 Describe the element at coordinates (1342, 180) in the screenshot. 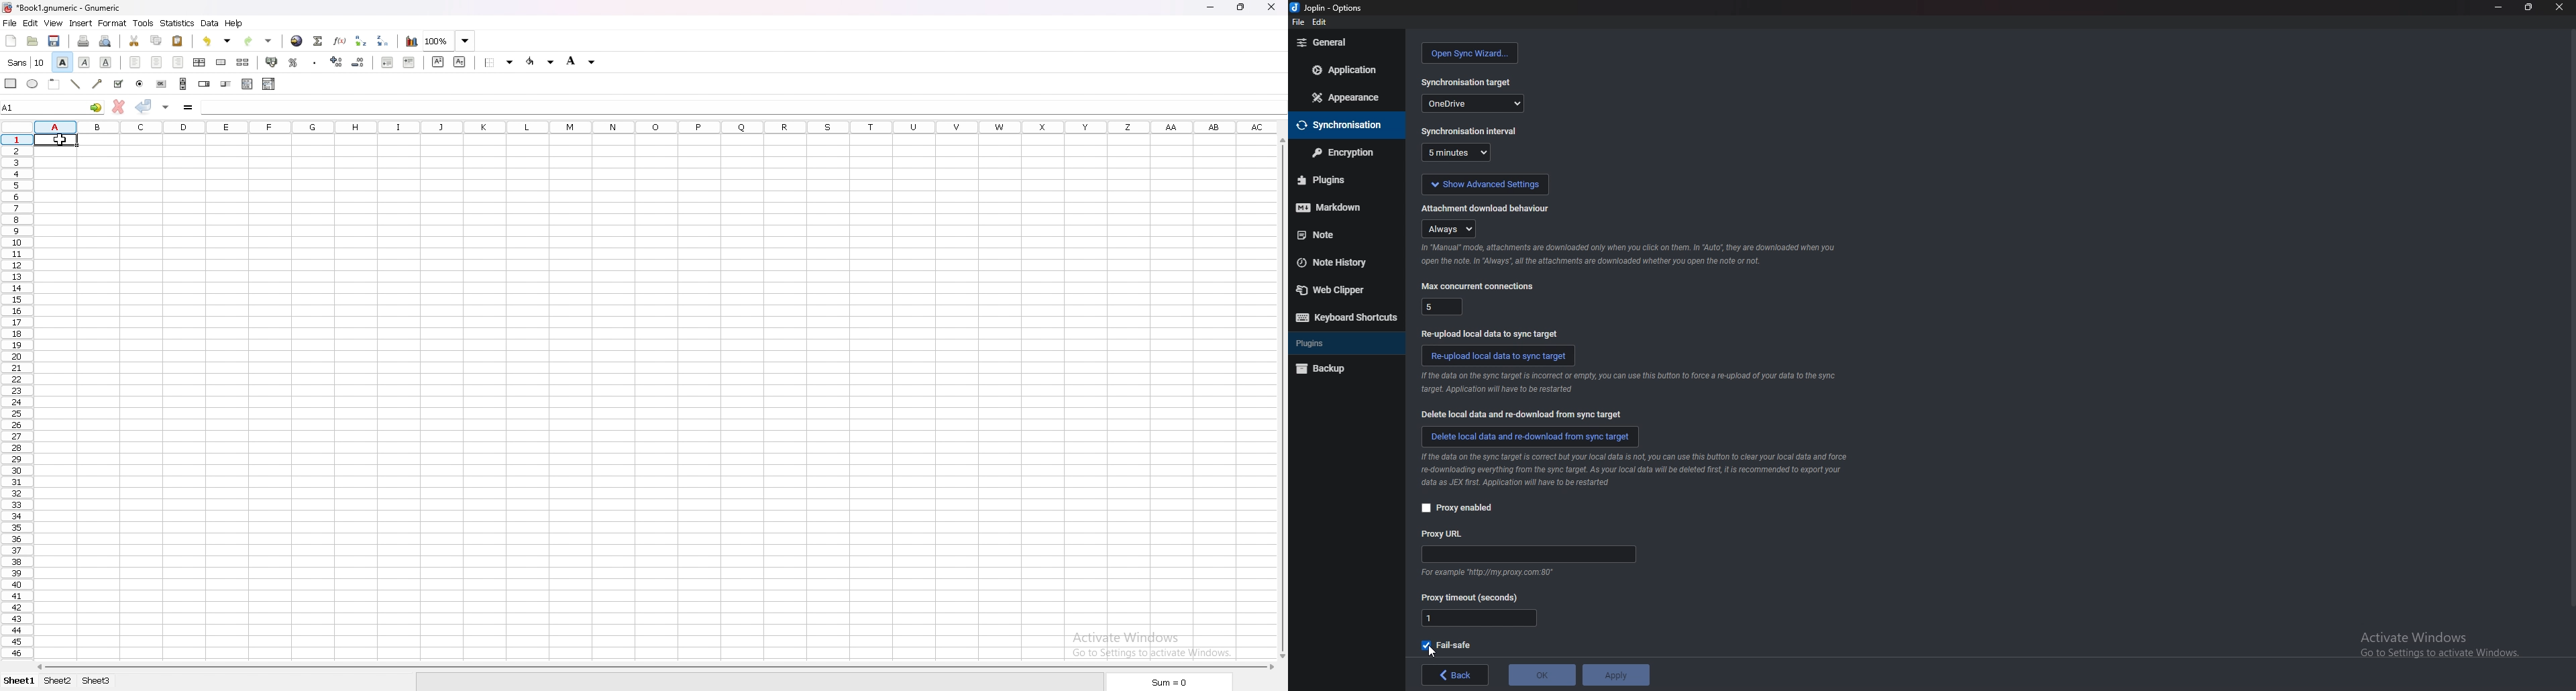

I see `plugins` at that location.